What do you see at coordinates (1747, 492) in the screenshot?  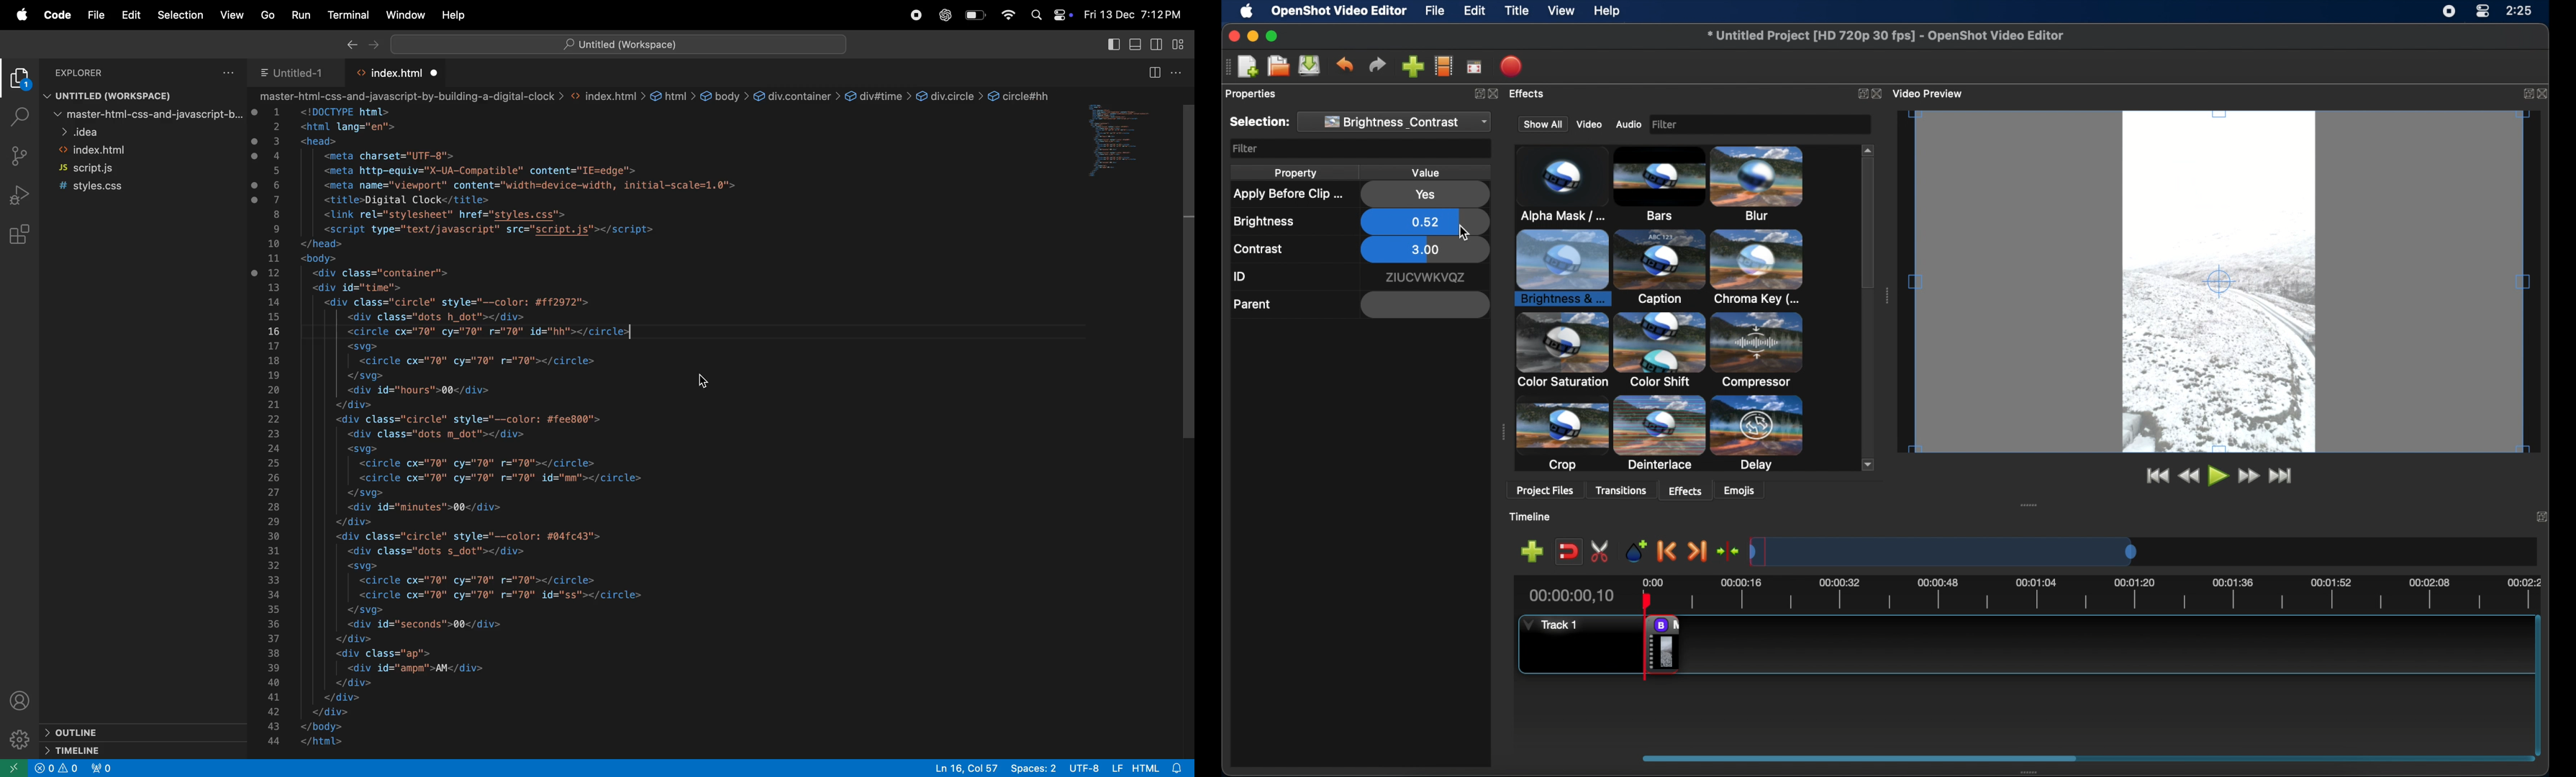 I see `emojis` at bounding box center [1747, 492].